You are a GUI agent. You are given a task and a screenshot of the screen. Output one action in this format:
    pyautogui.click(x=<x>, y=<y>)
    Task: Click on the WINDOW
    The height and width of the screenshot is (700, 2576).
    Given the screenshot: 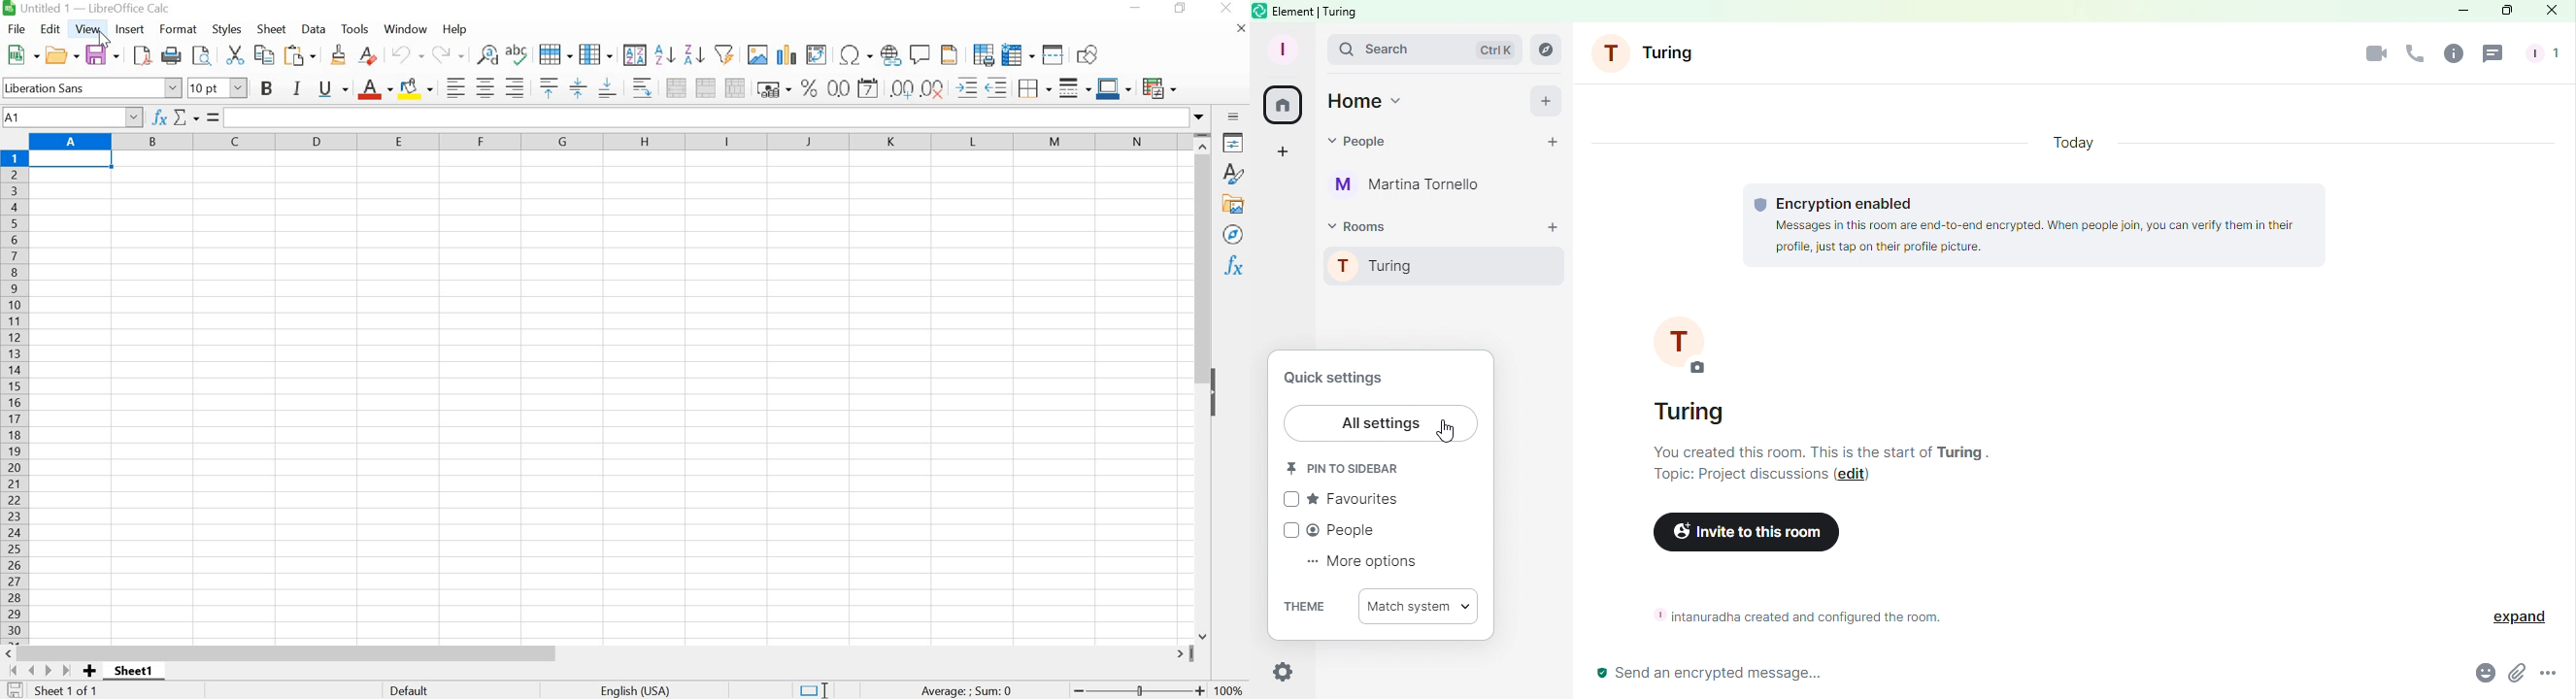 What is the action you would take?
    pyautogui.click(x=406, y=29)
    